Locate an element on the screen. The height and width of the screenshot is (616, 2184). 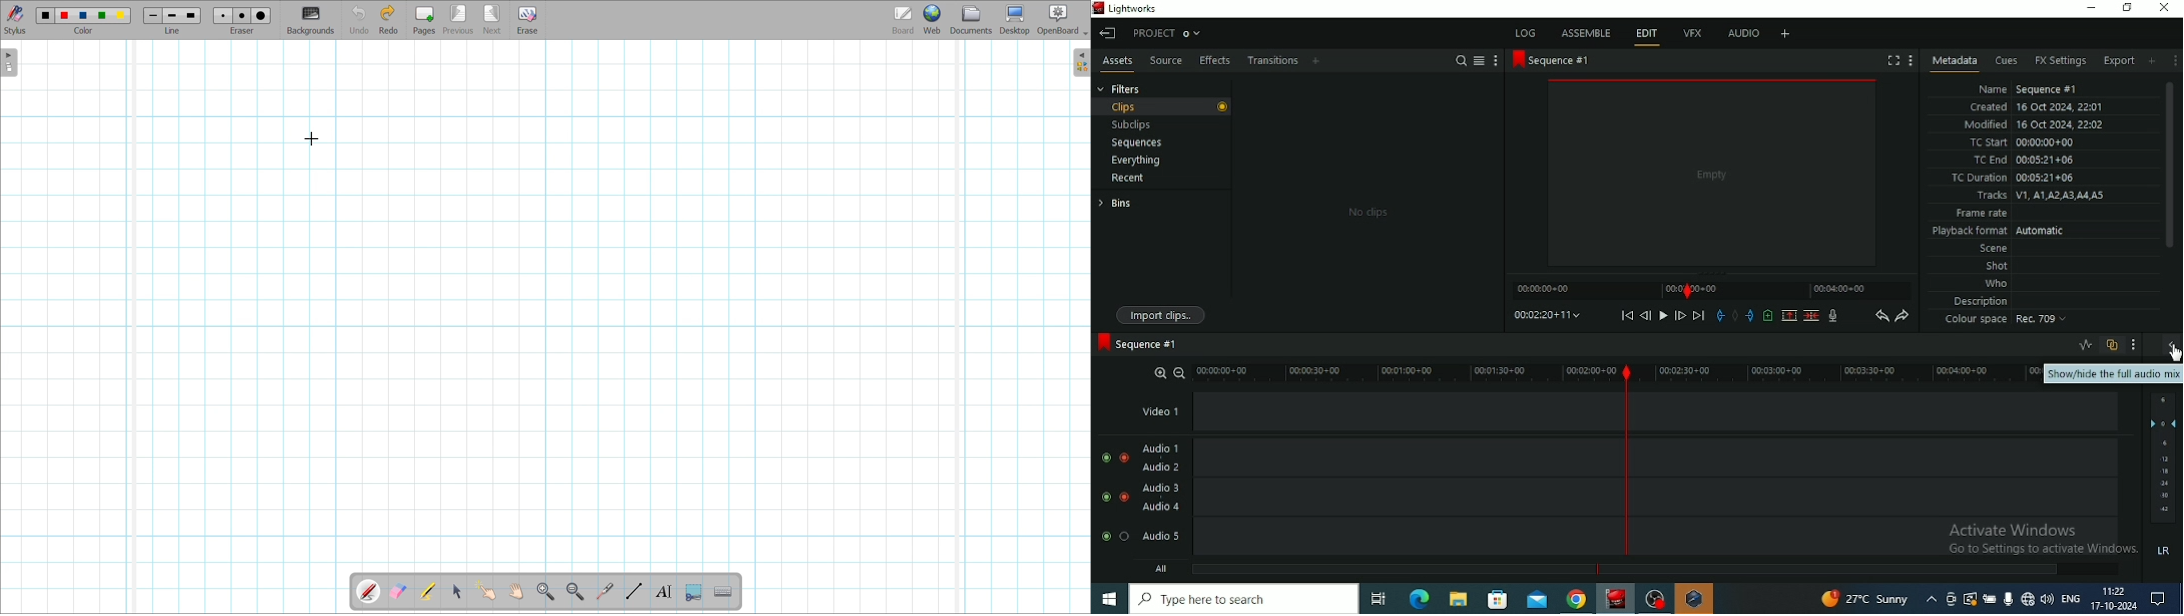
Add page is located at coordinates (424, 20).